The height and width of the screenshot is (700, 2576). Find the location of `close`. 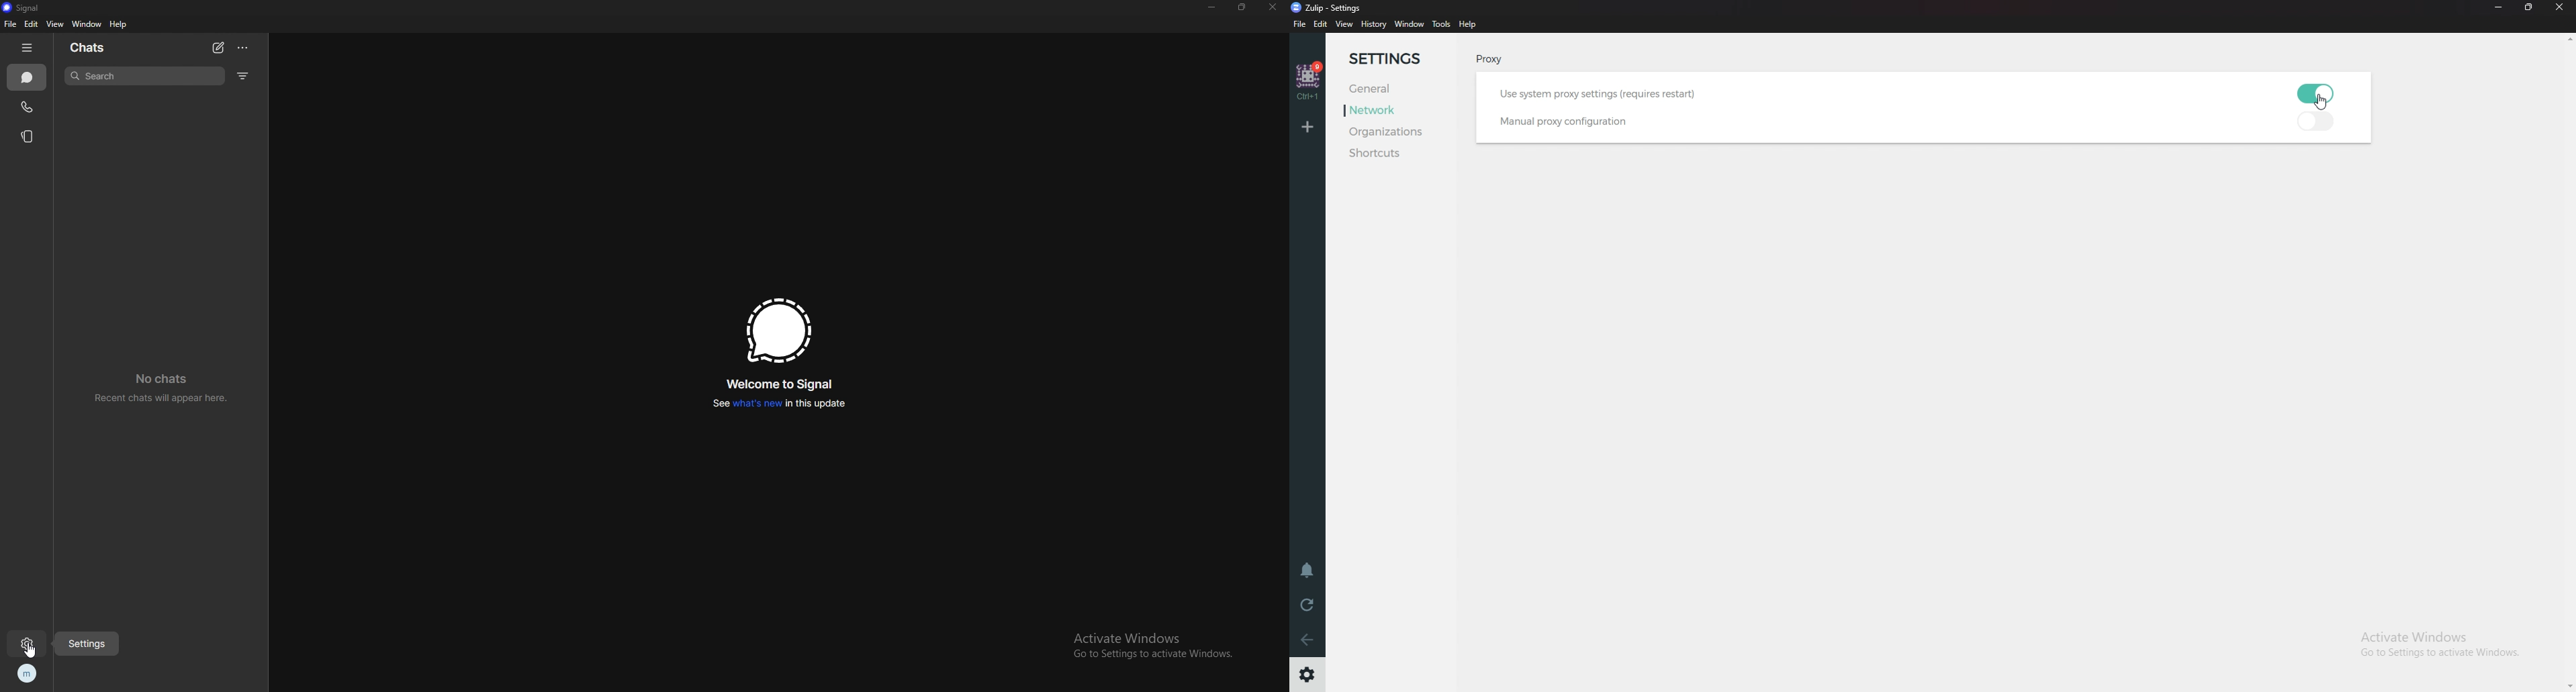

close is located at coordinates (2560, 7).